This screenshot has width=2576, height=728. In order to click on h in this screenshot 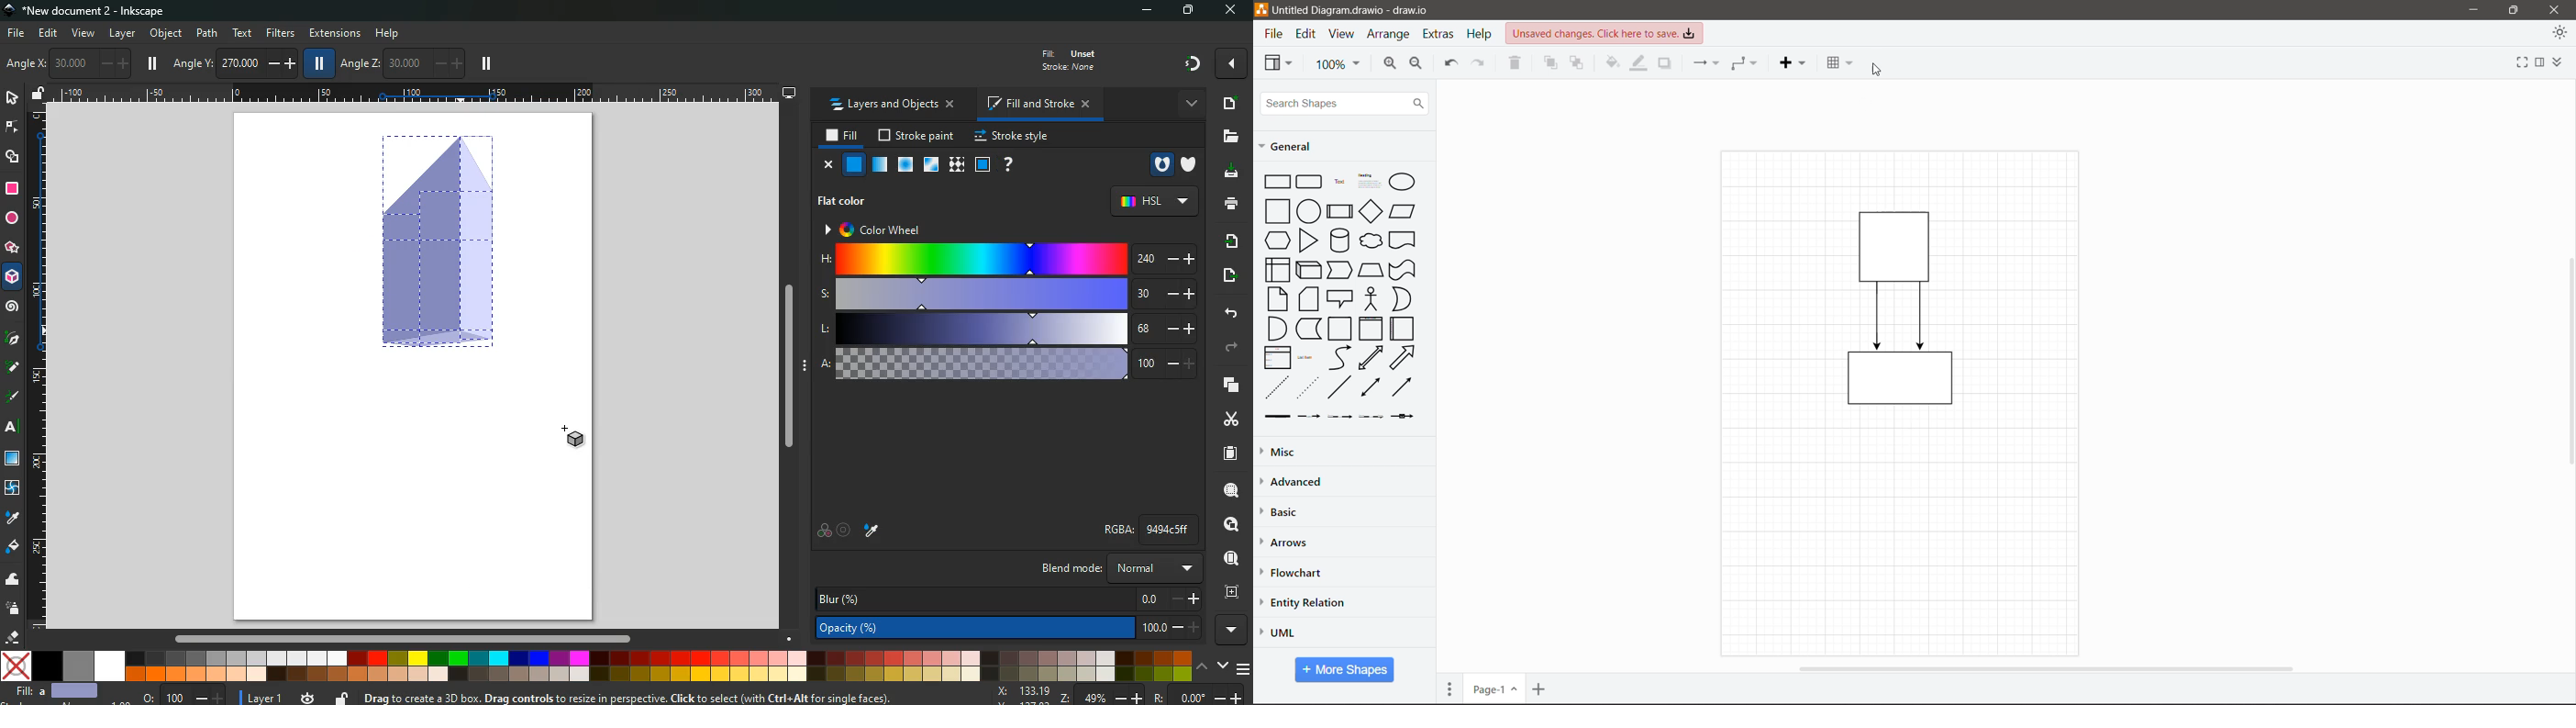, I will do `click(1005, 258)`.